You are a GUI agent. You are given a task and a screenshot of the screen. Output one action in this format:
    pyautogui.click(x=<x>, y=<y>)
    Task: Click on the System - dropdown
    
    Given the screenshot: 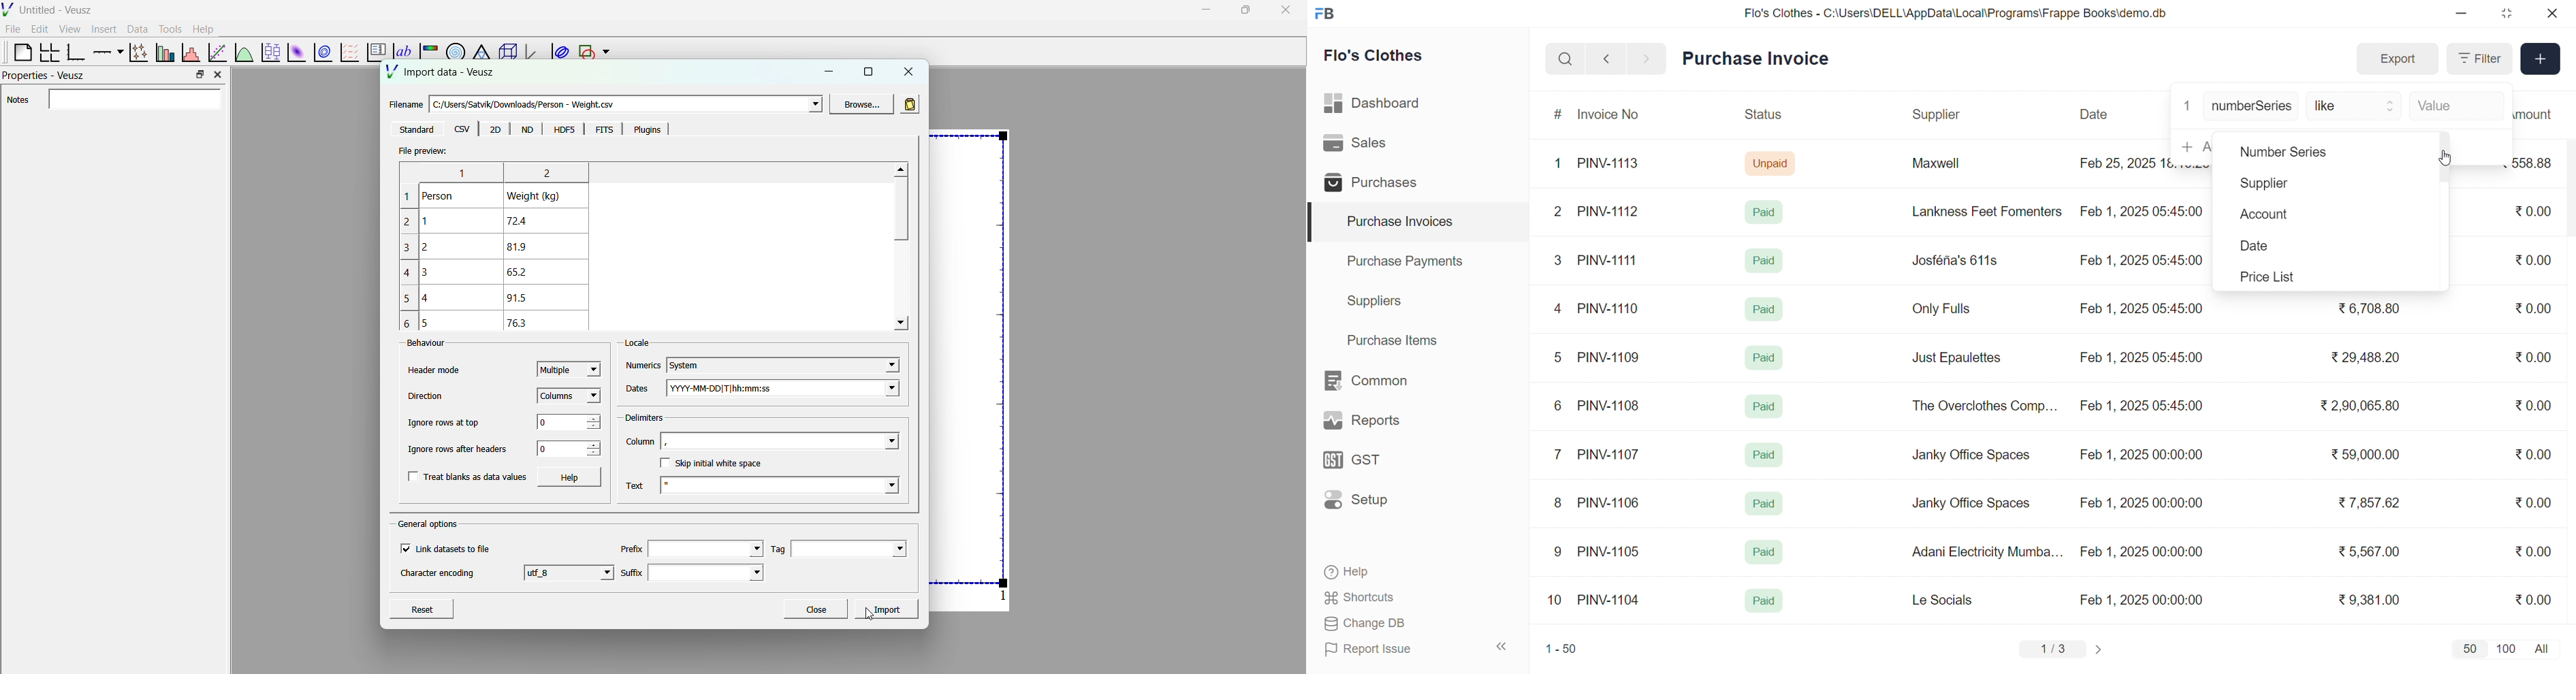 What is the action you would take?
    pyautogui.click(x=782, y=359)
    